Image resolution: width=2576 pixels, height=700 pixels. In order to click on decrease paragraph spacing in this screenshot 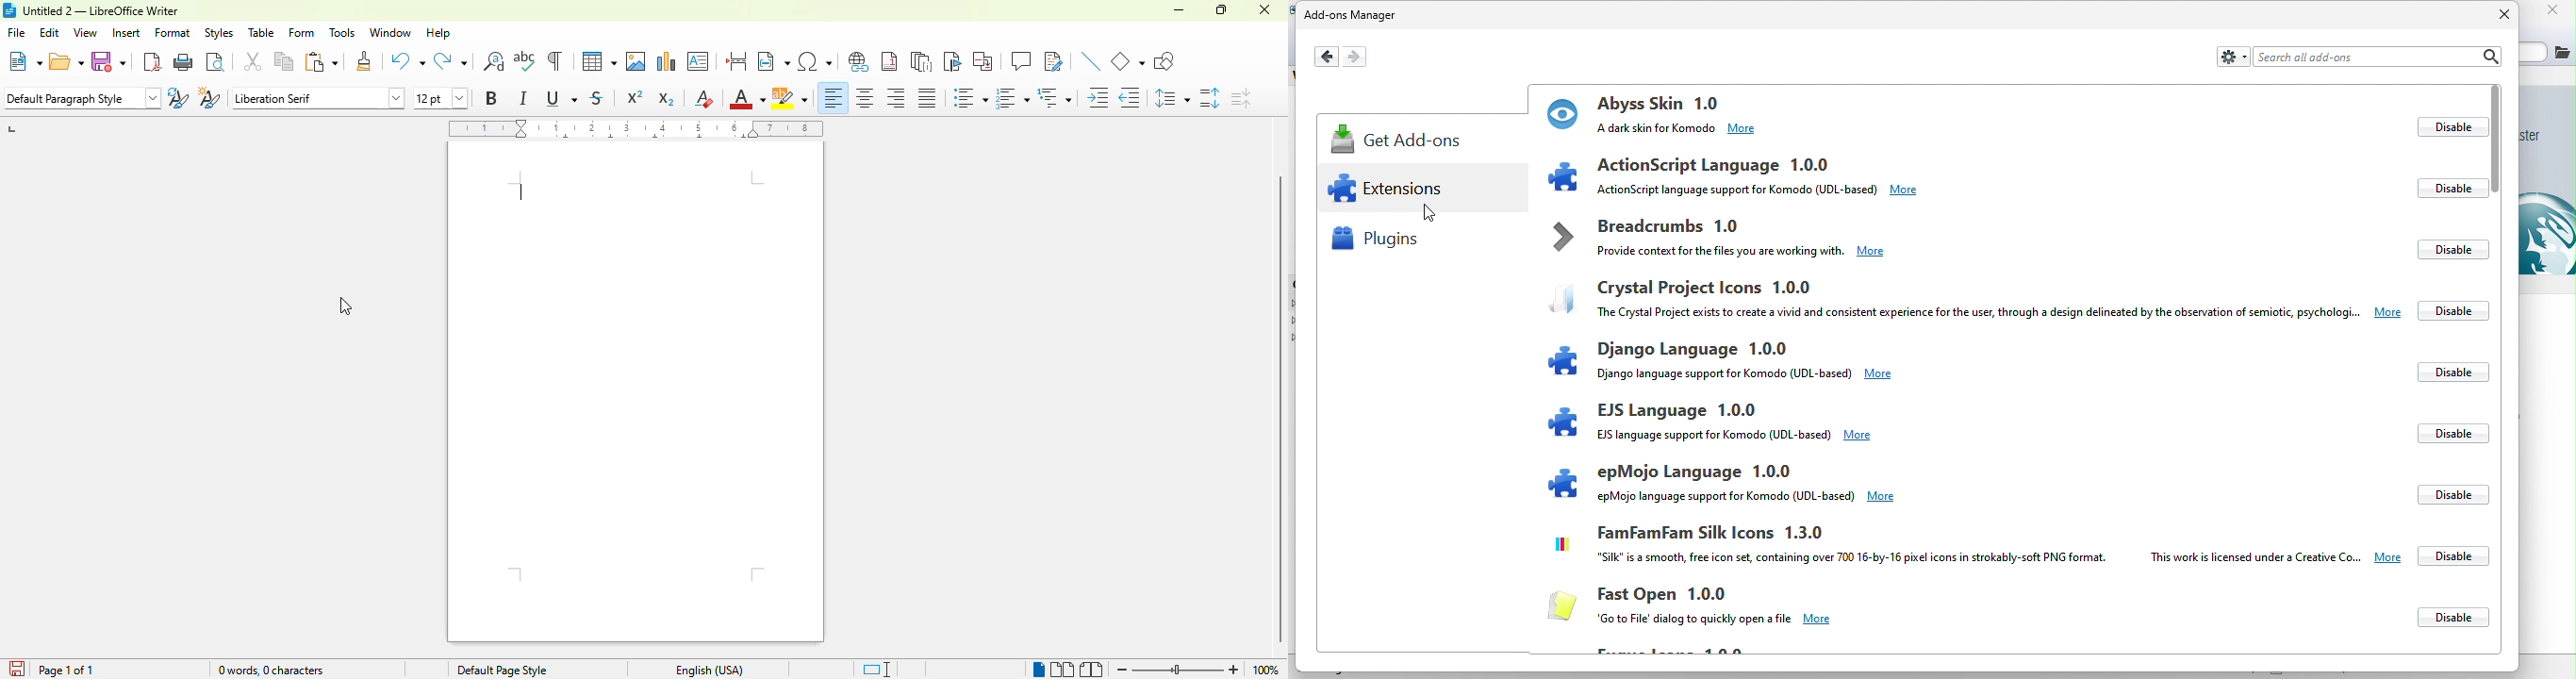, I will do `click(1241, 99)`.